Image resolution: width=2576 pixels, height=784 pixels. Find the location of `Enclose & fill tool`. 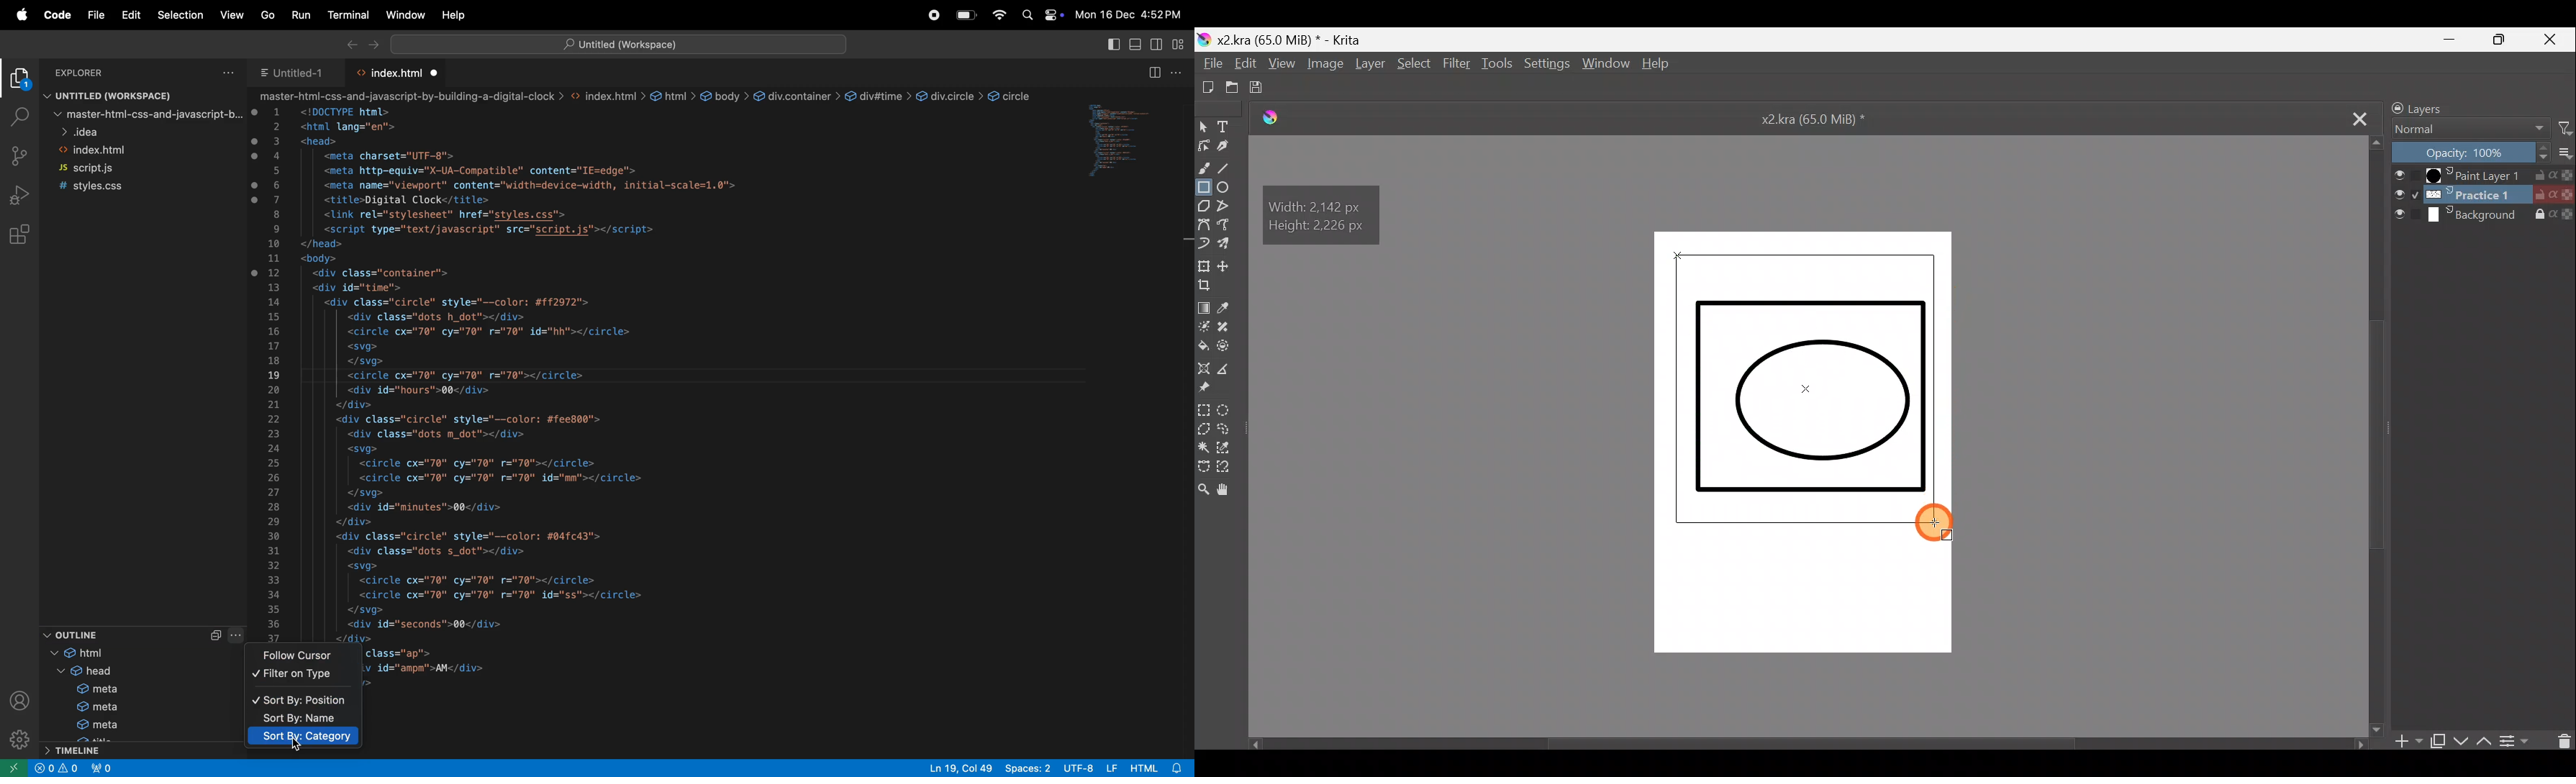

Enclose & fill tool is located at coordinates (1230, 347).